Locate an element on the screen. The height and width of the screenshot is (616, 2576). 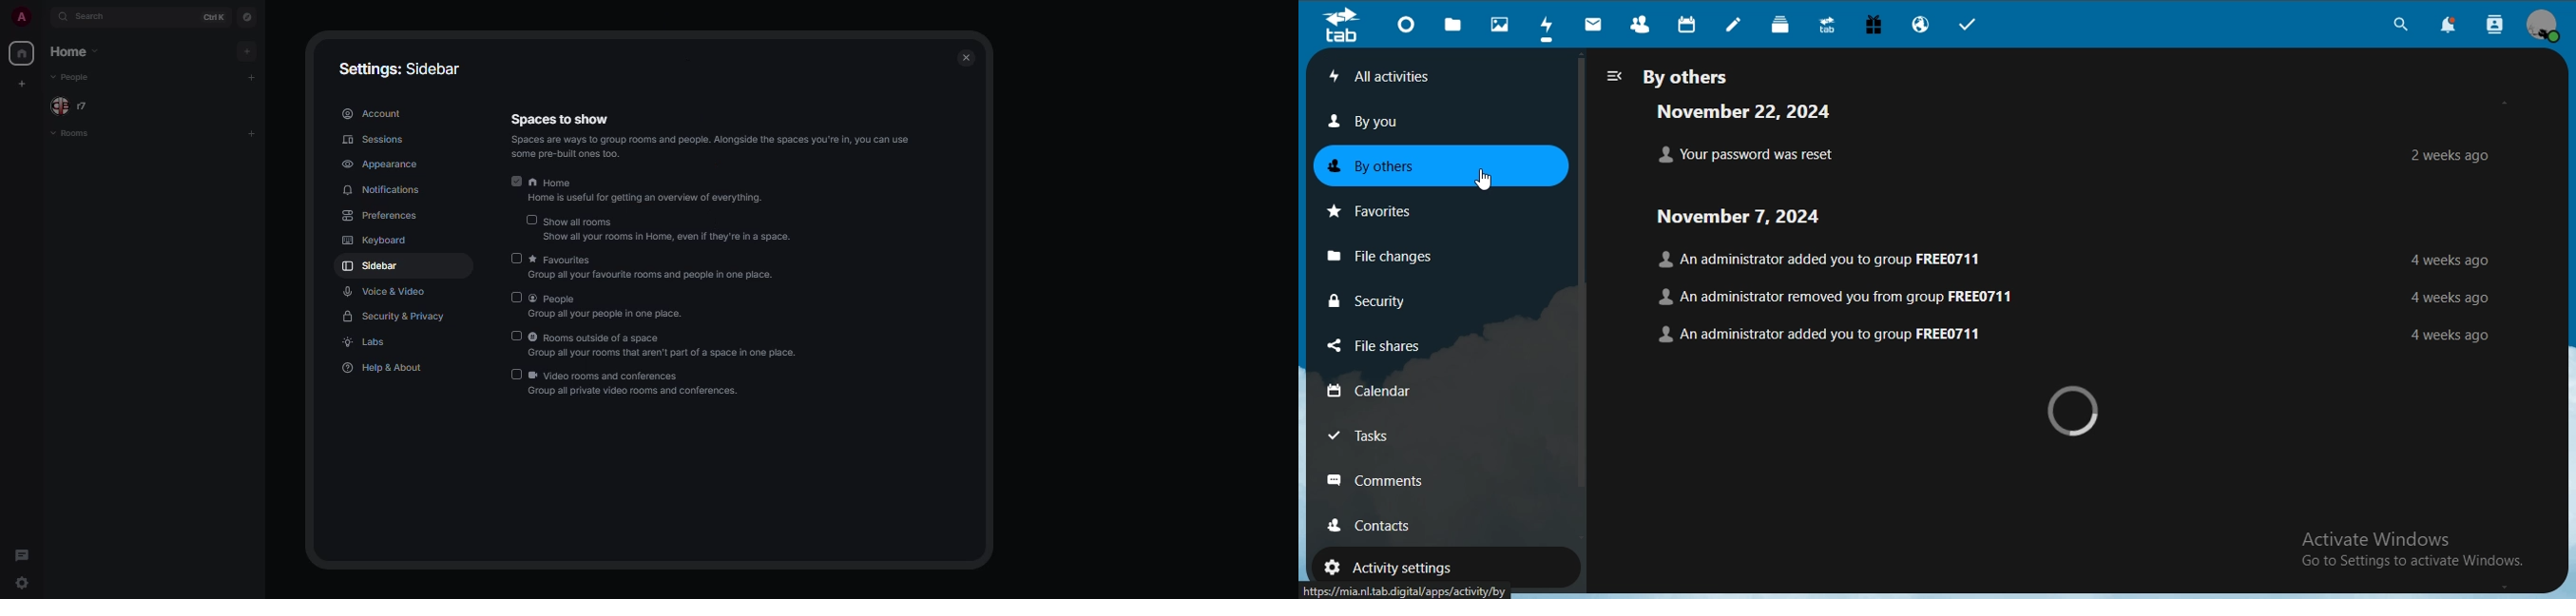
people is located at coordinates (607, 307).